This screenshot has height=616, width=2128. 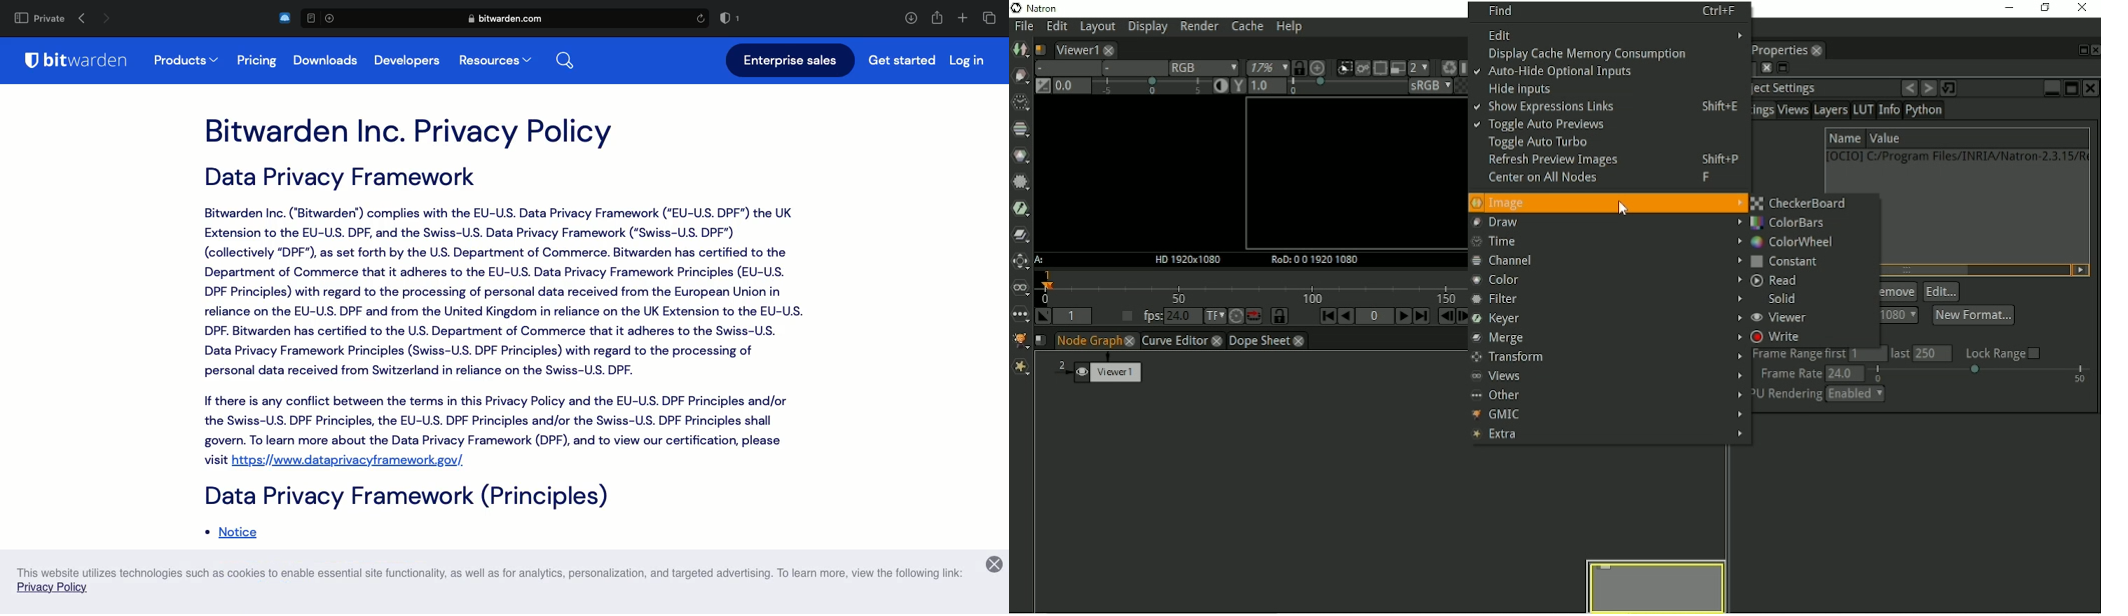 I want to click on Playback in point, so click(x=1075, y=317).